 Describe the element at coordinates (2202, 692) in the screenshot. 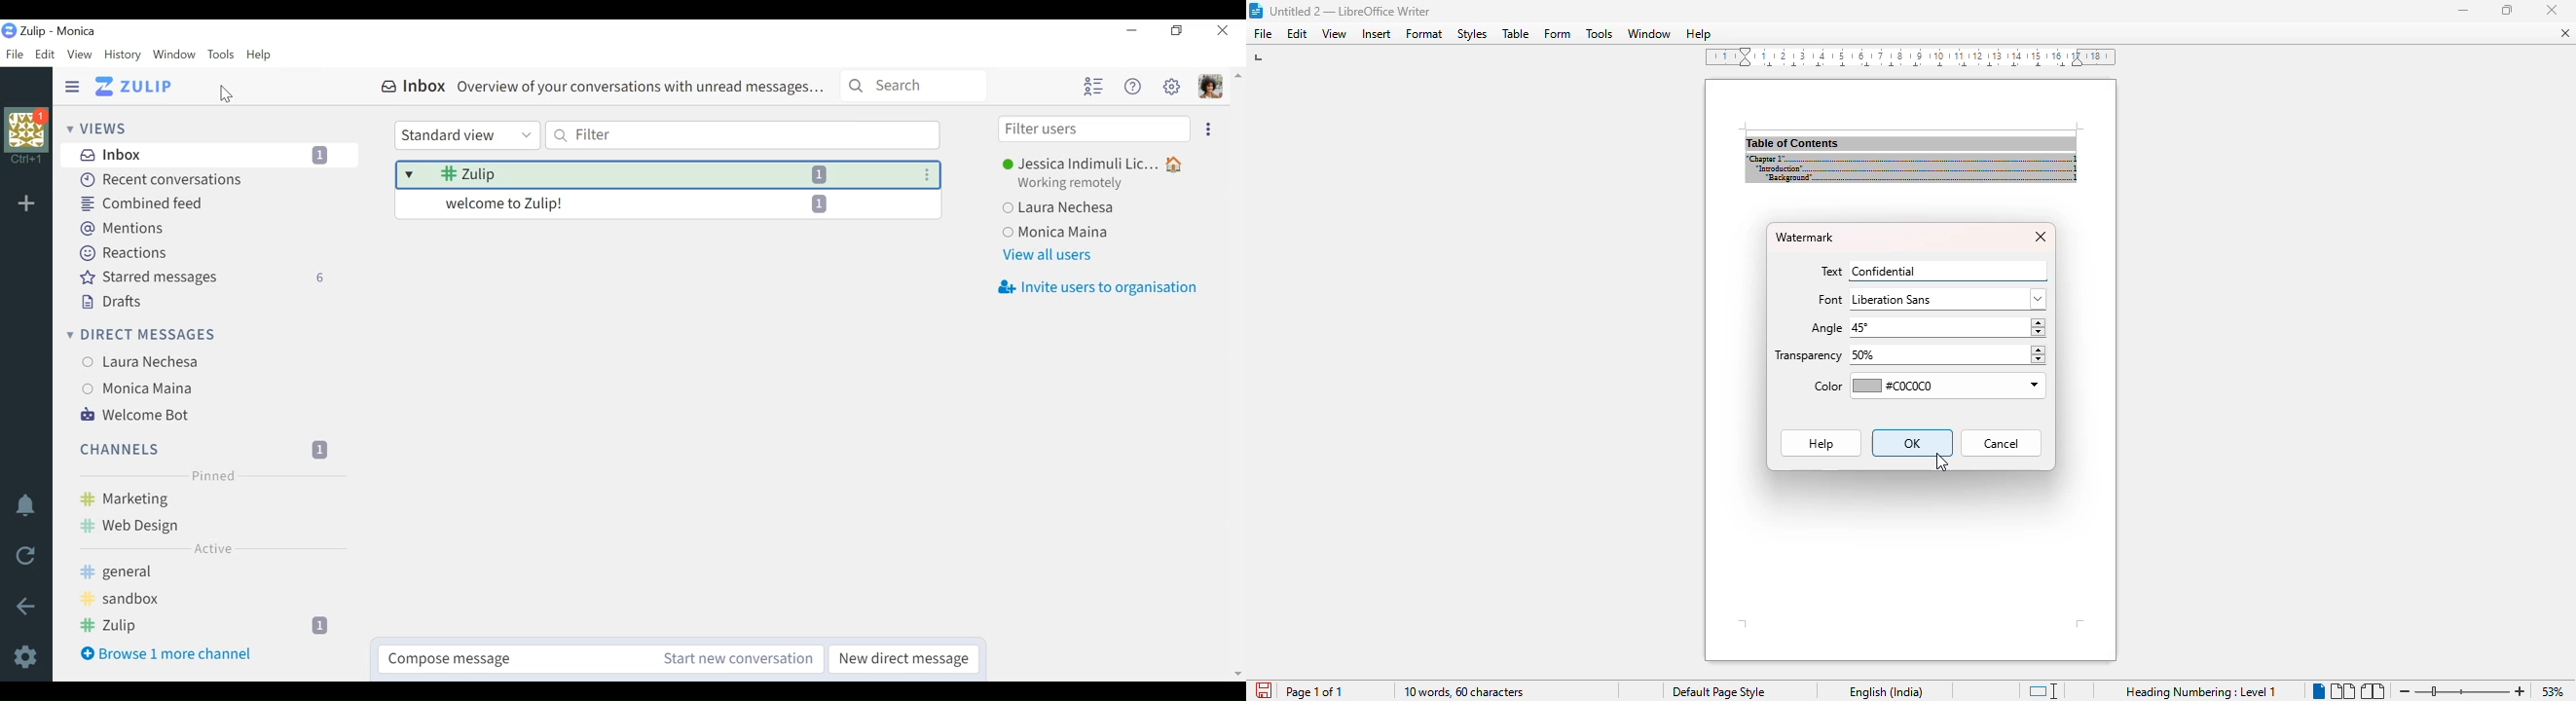

I see `heading numbering: level 1` at that location.